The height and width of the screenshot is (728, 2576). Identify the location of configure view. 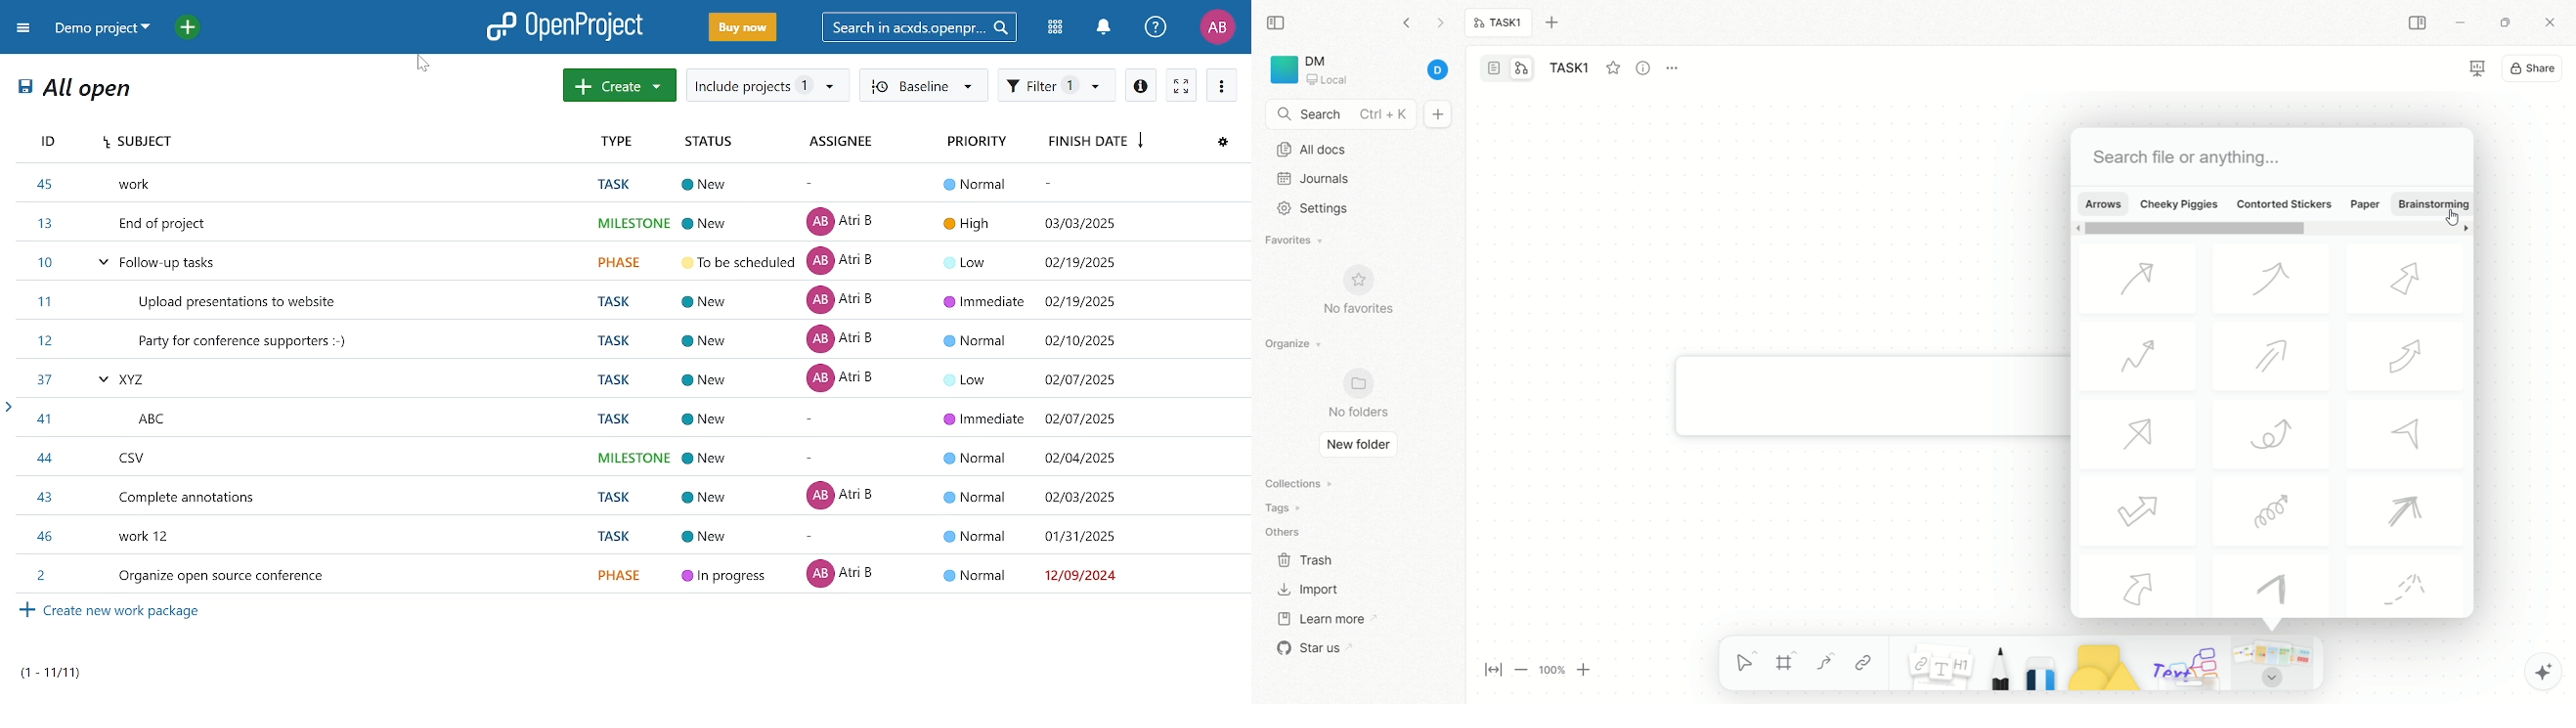
(1220, 144).